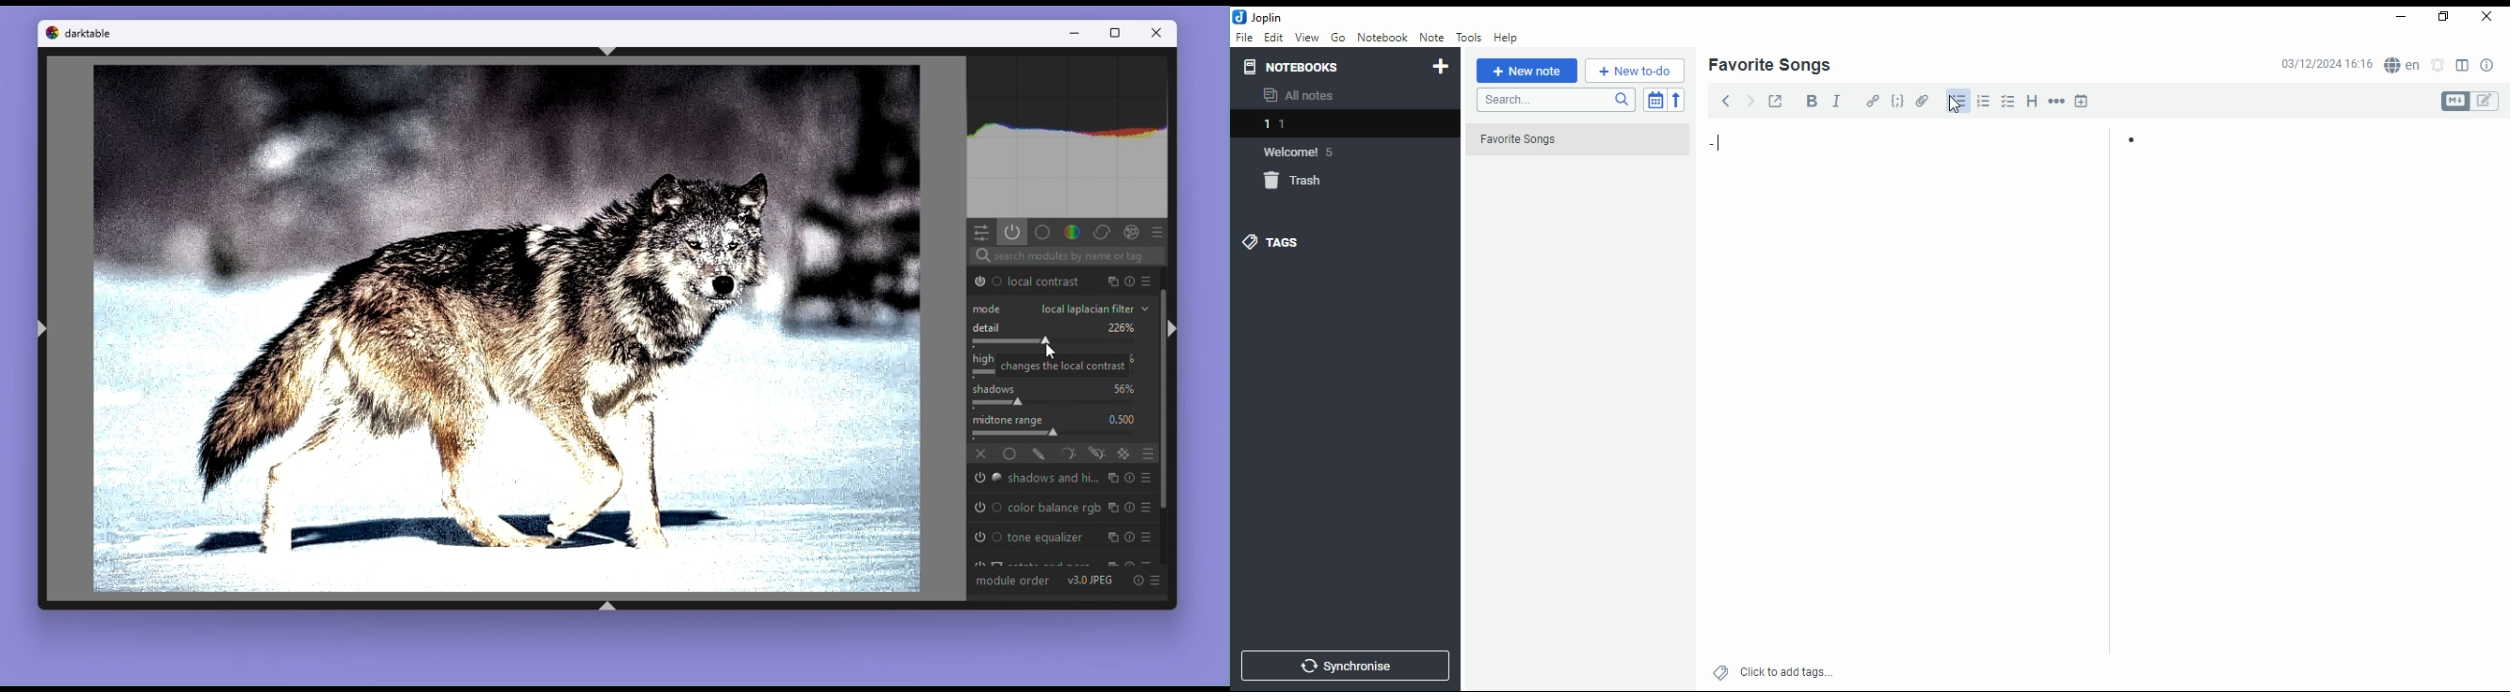  Describe the element at coordinates (2488, 66) in the screenshot. I see `note properties` at that location.